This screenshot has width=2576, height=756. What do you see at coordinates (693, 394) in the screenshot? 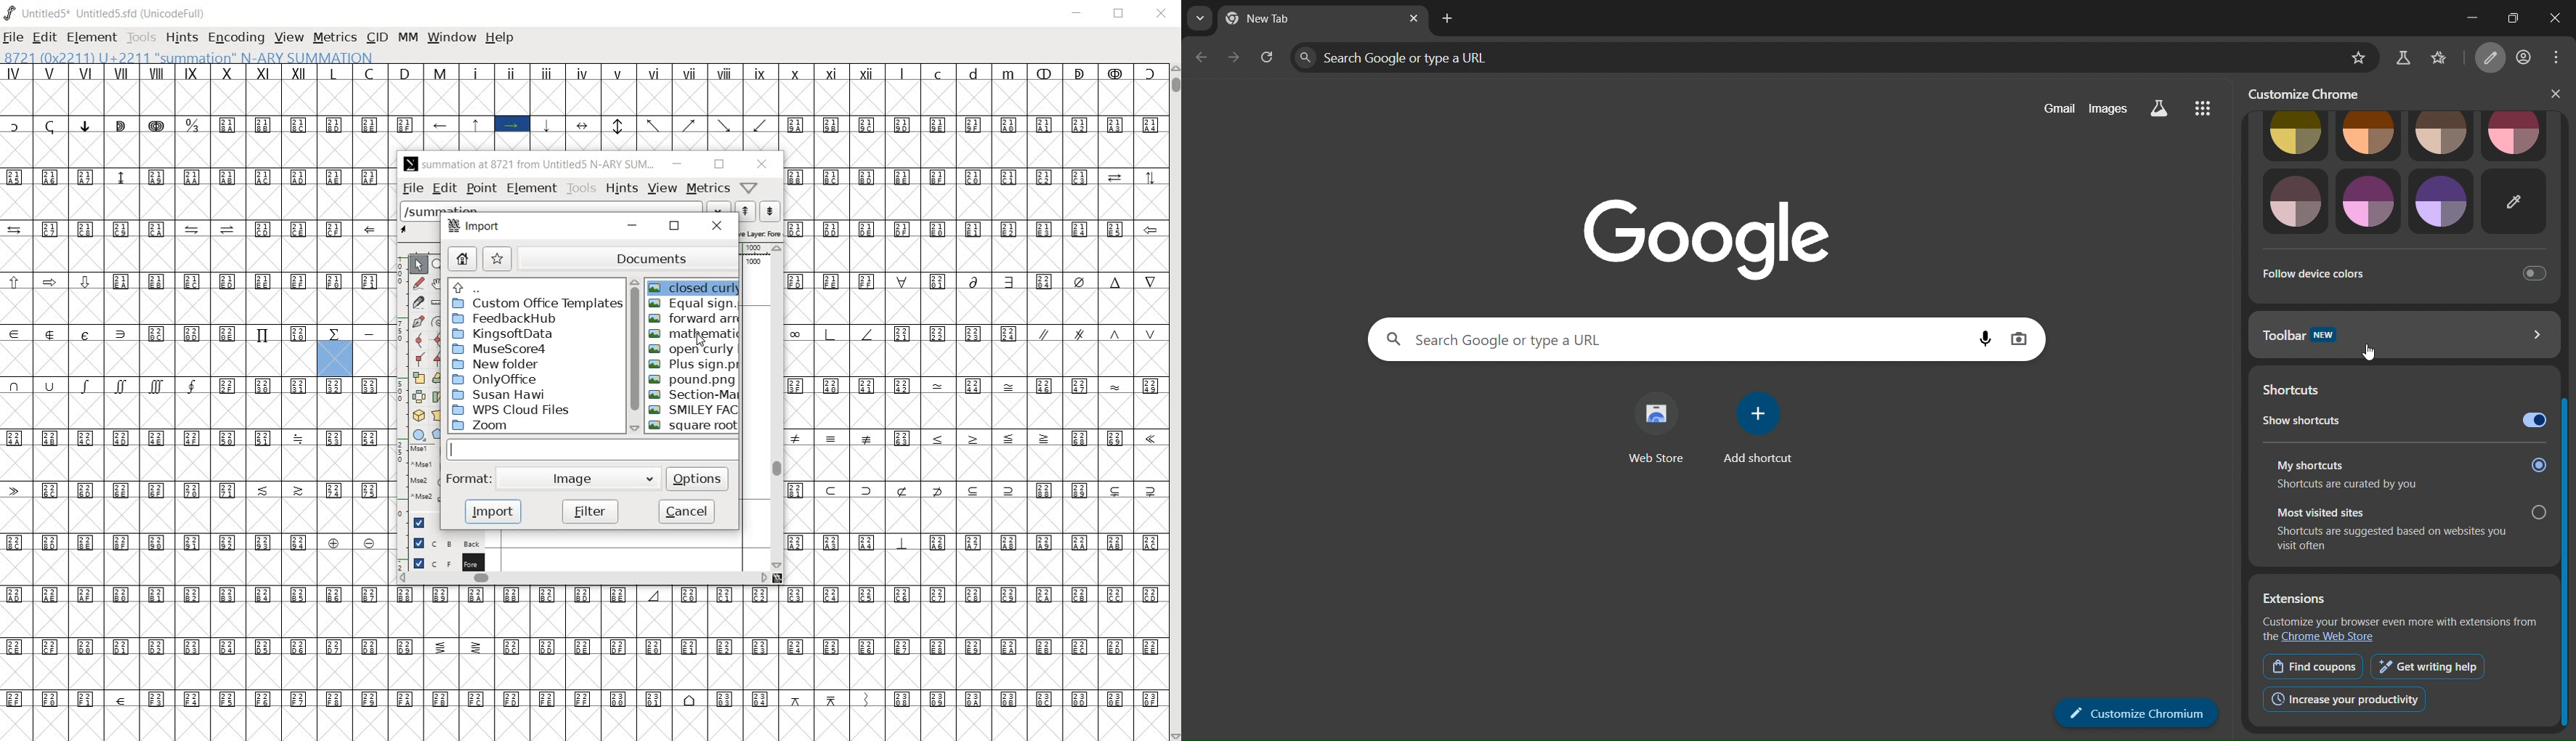
I see `SECTION-MARK` at bounding box center [693, 394].